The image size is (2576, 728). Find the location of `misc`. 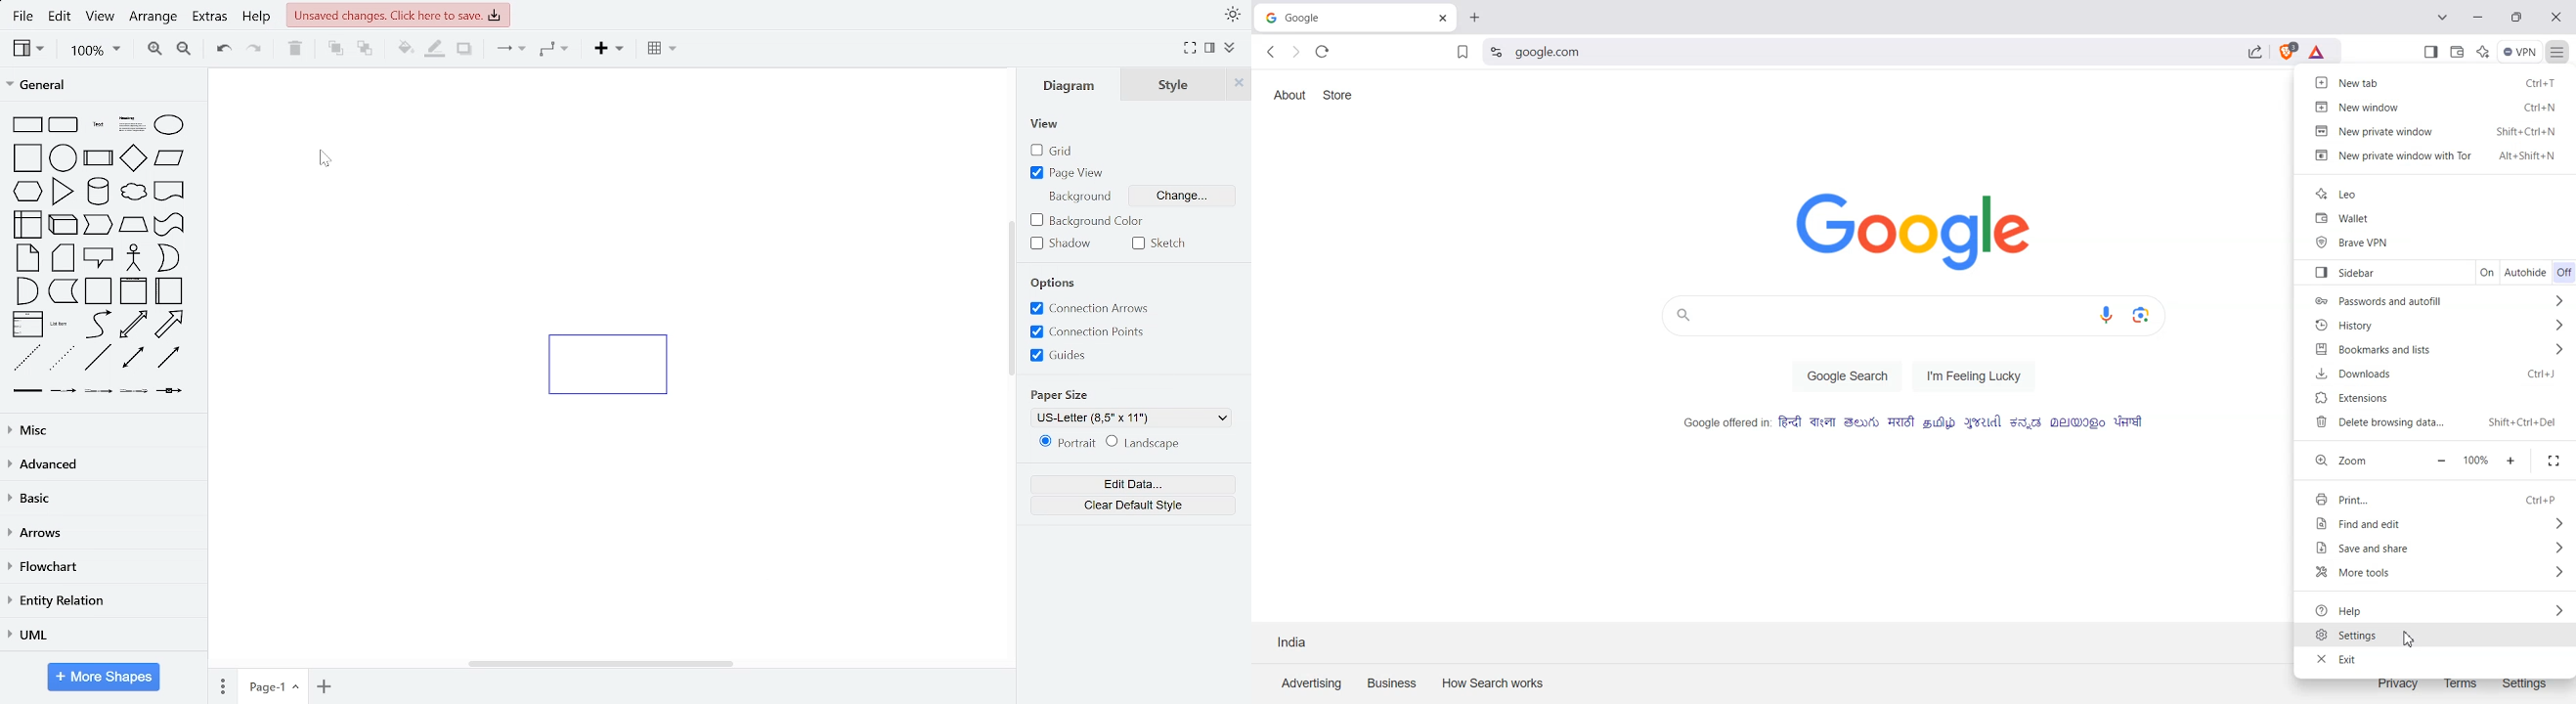

misc is located at coordinates (100, 429).